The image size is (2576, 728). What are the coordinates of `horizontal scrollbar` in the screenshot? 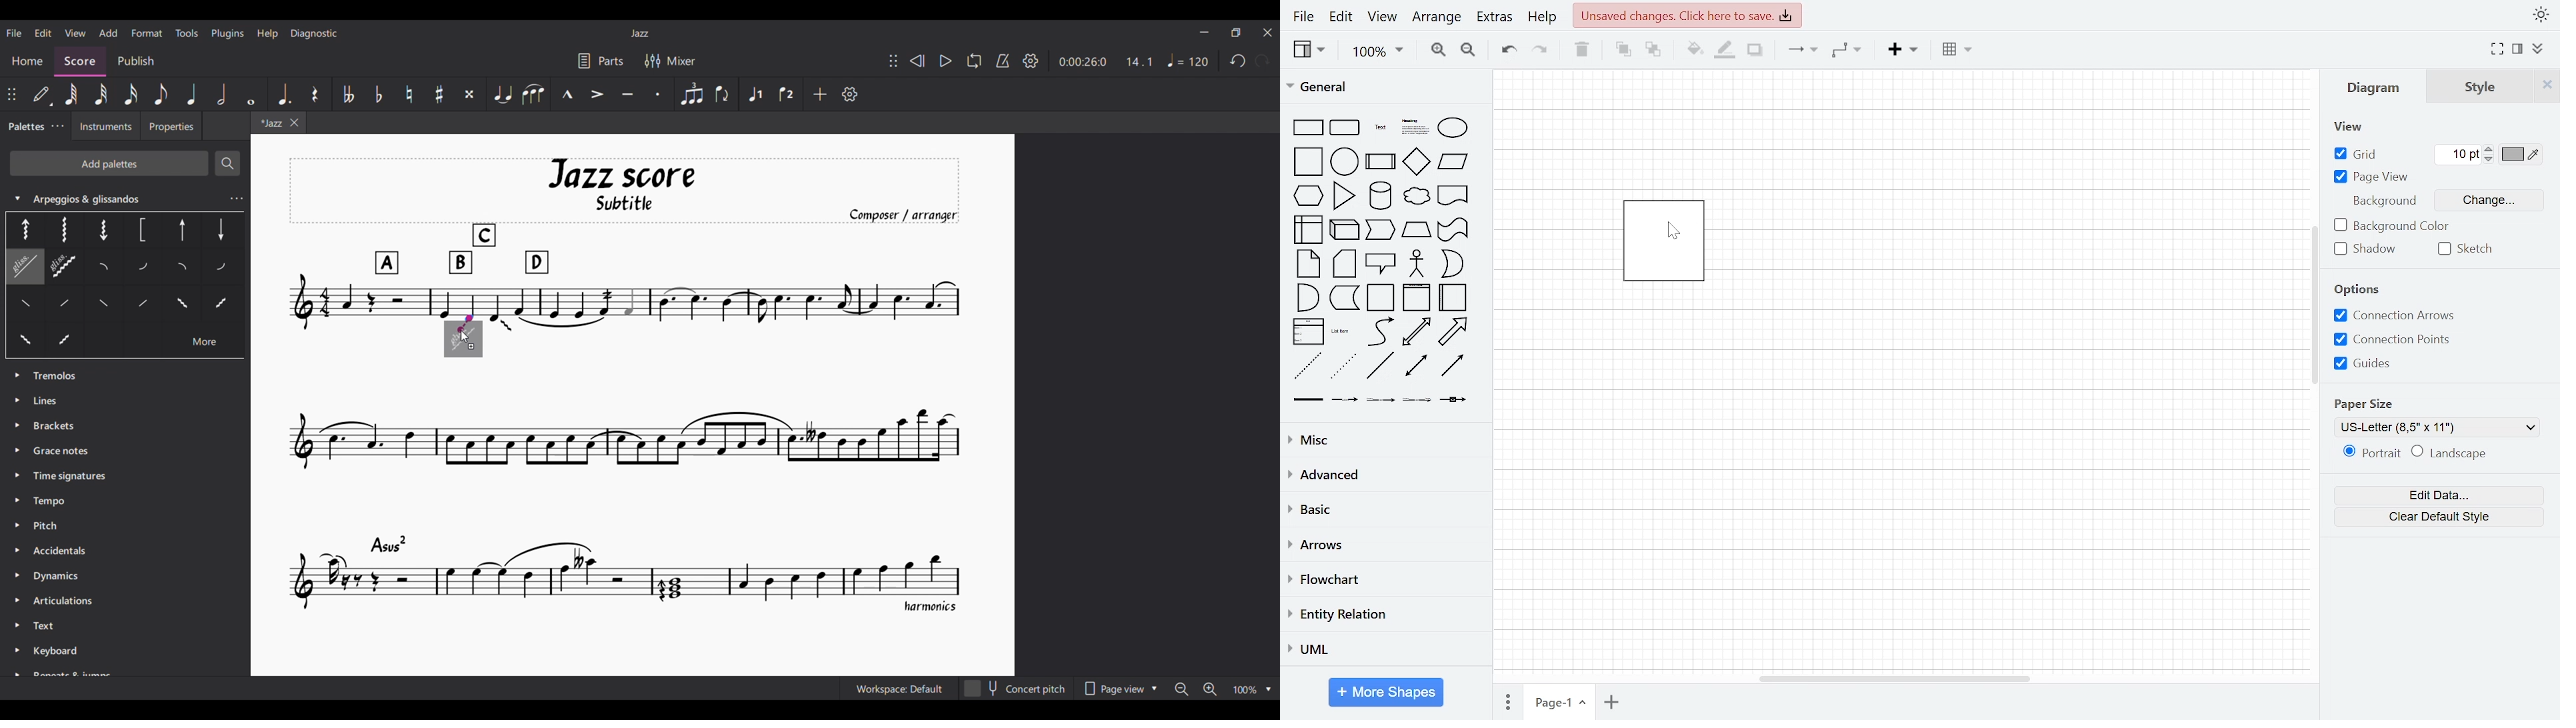 It's located at (1894, 678).